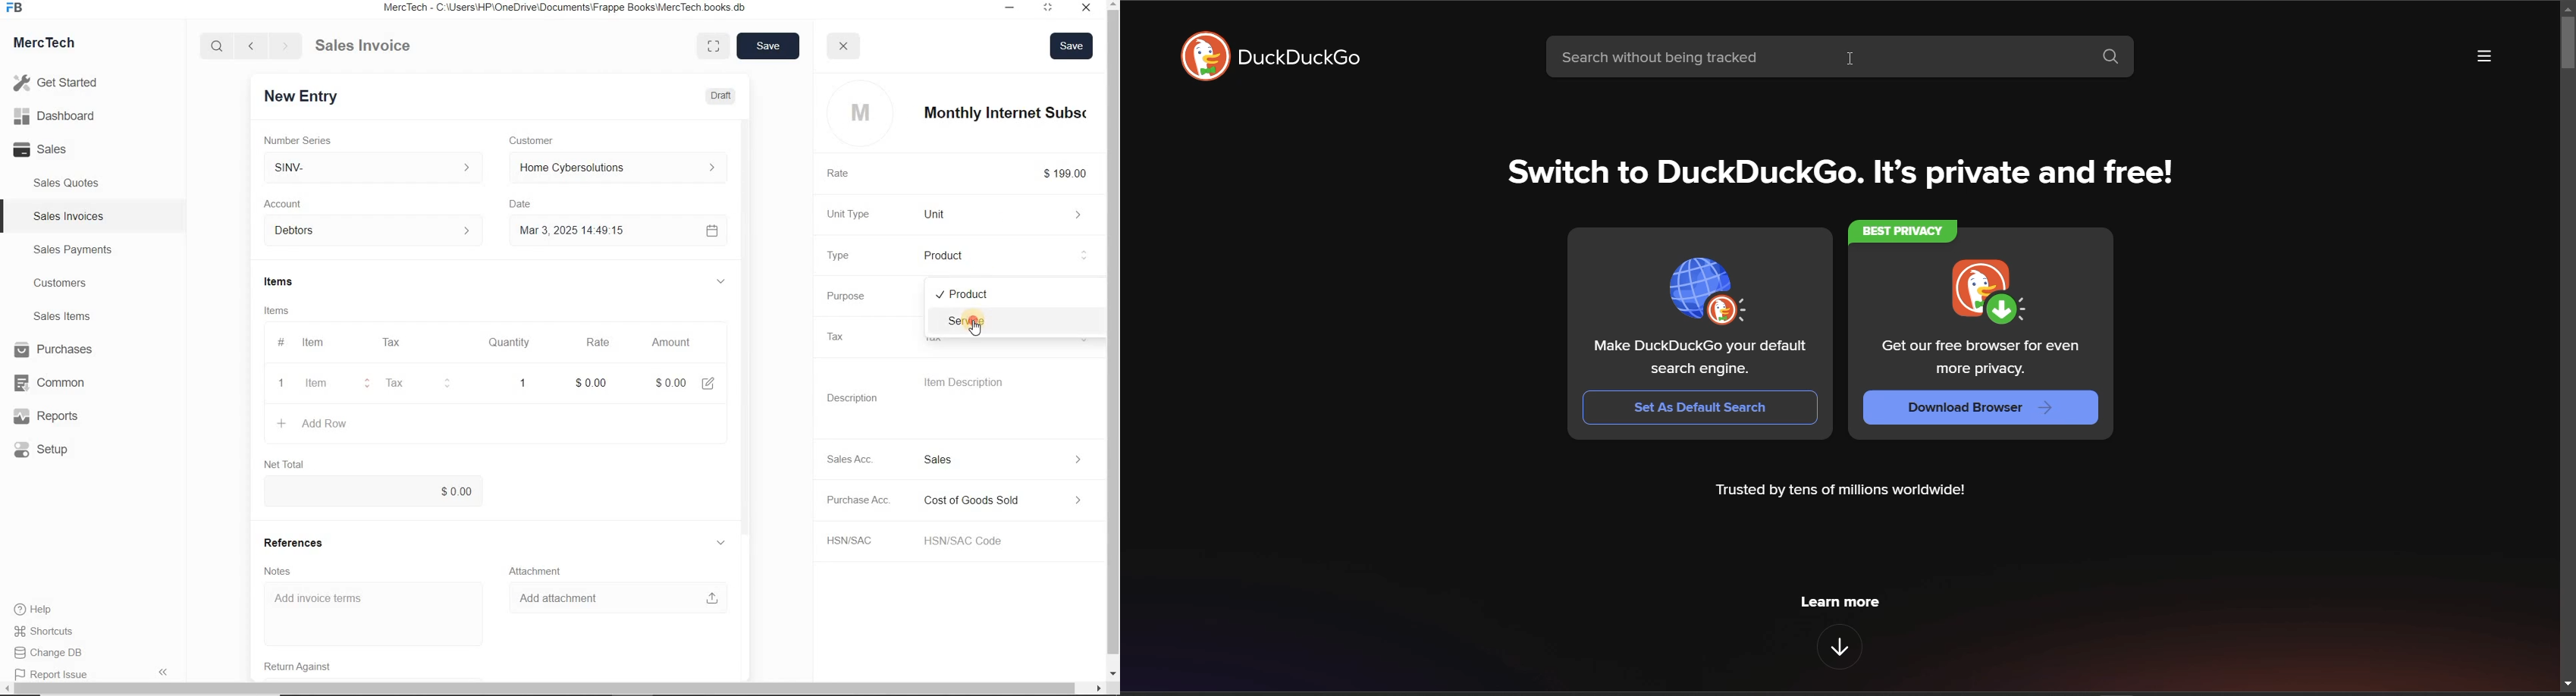 Image resolution: width=2576 pixels, height=700 pixels. Describe the element at coordinates (364, 47) in the screenshot. I see `Sales Invoice` at that location.